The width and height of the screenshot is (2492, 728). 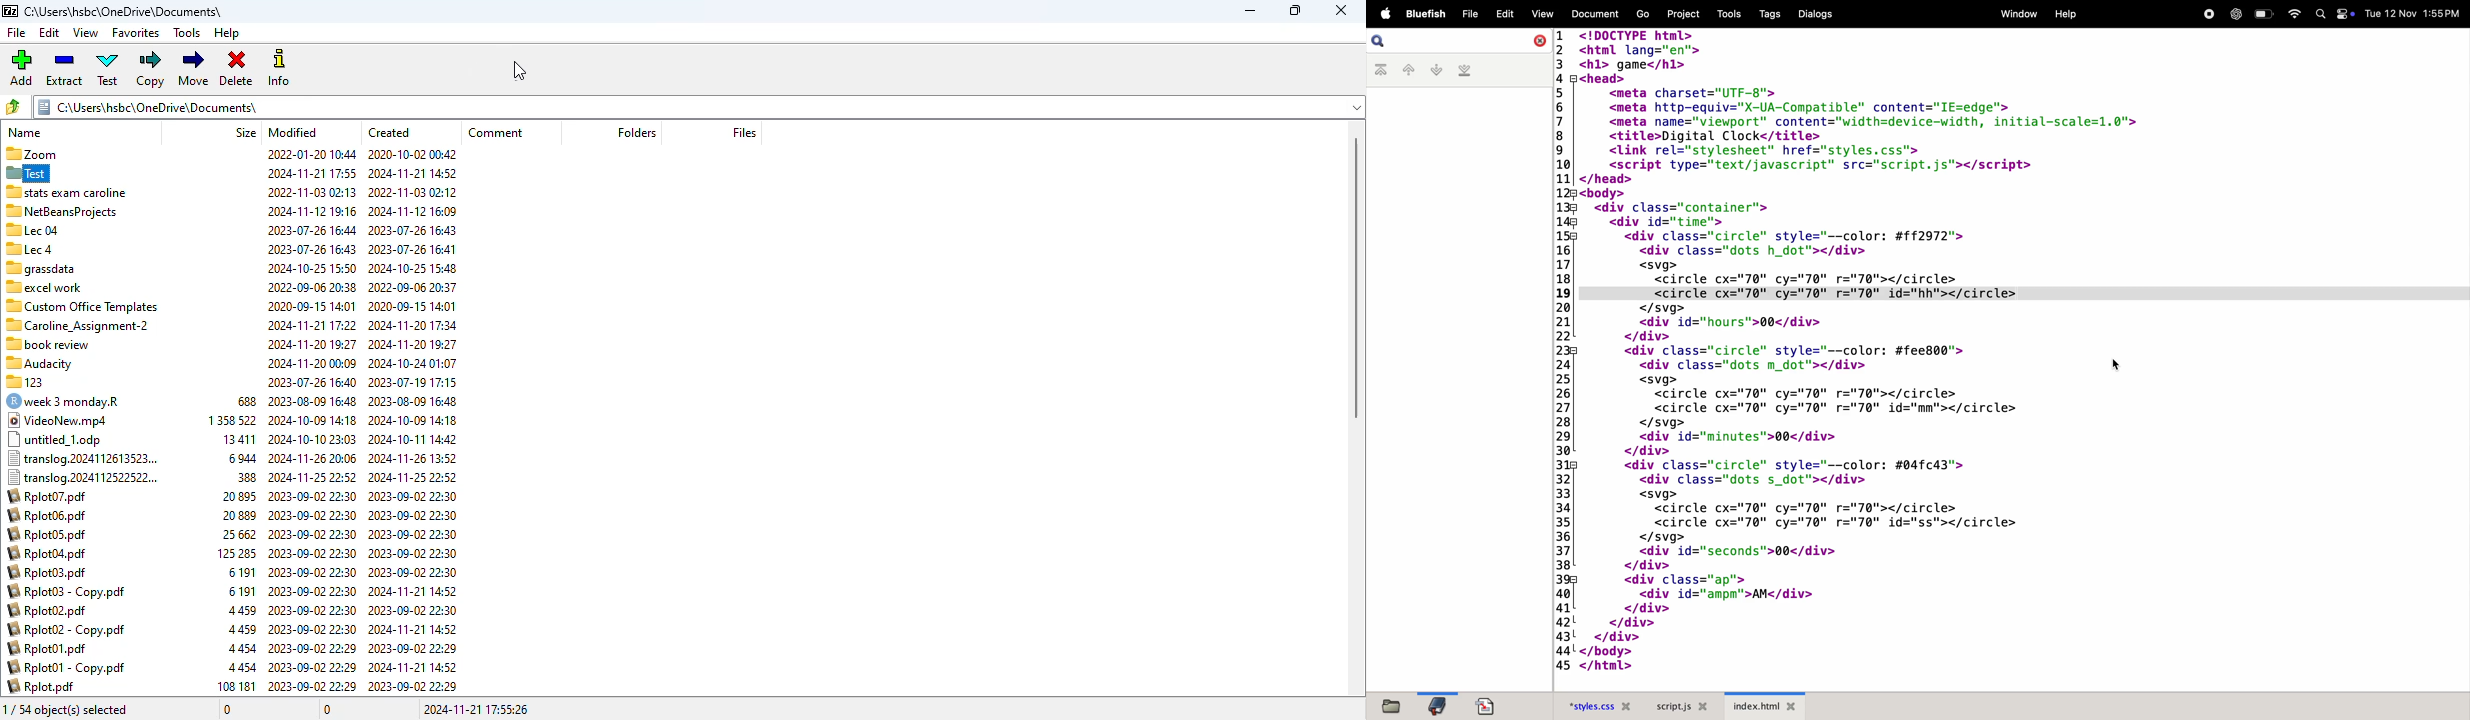 What do you see at coordinates (413, 211) in the screenshot?
I see `2024-11-12 16:09` at bounding box center [413, 211].